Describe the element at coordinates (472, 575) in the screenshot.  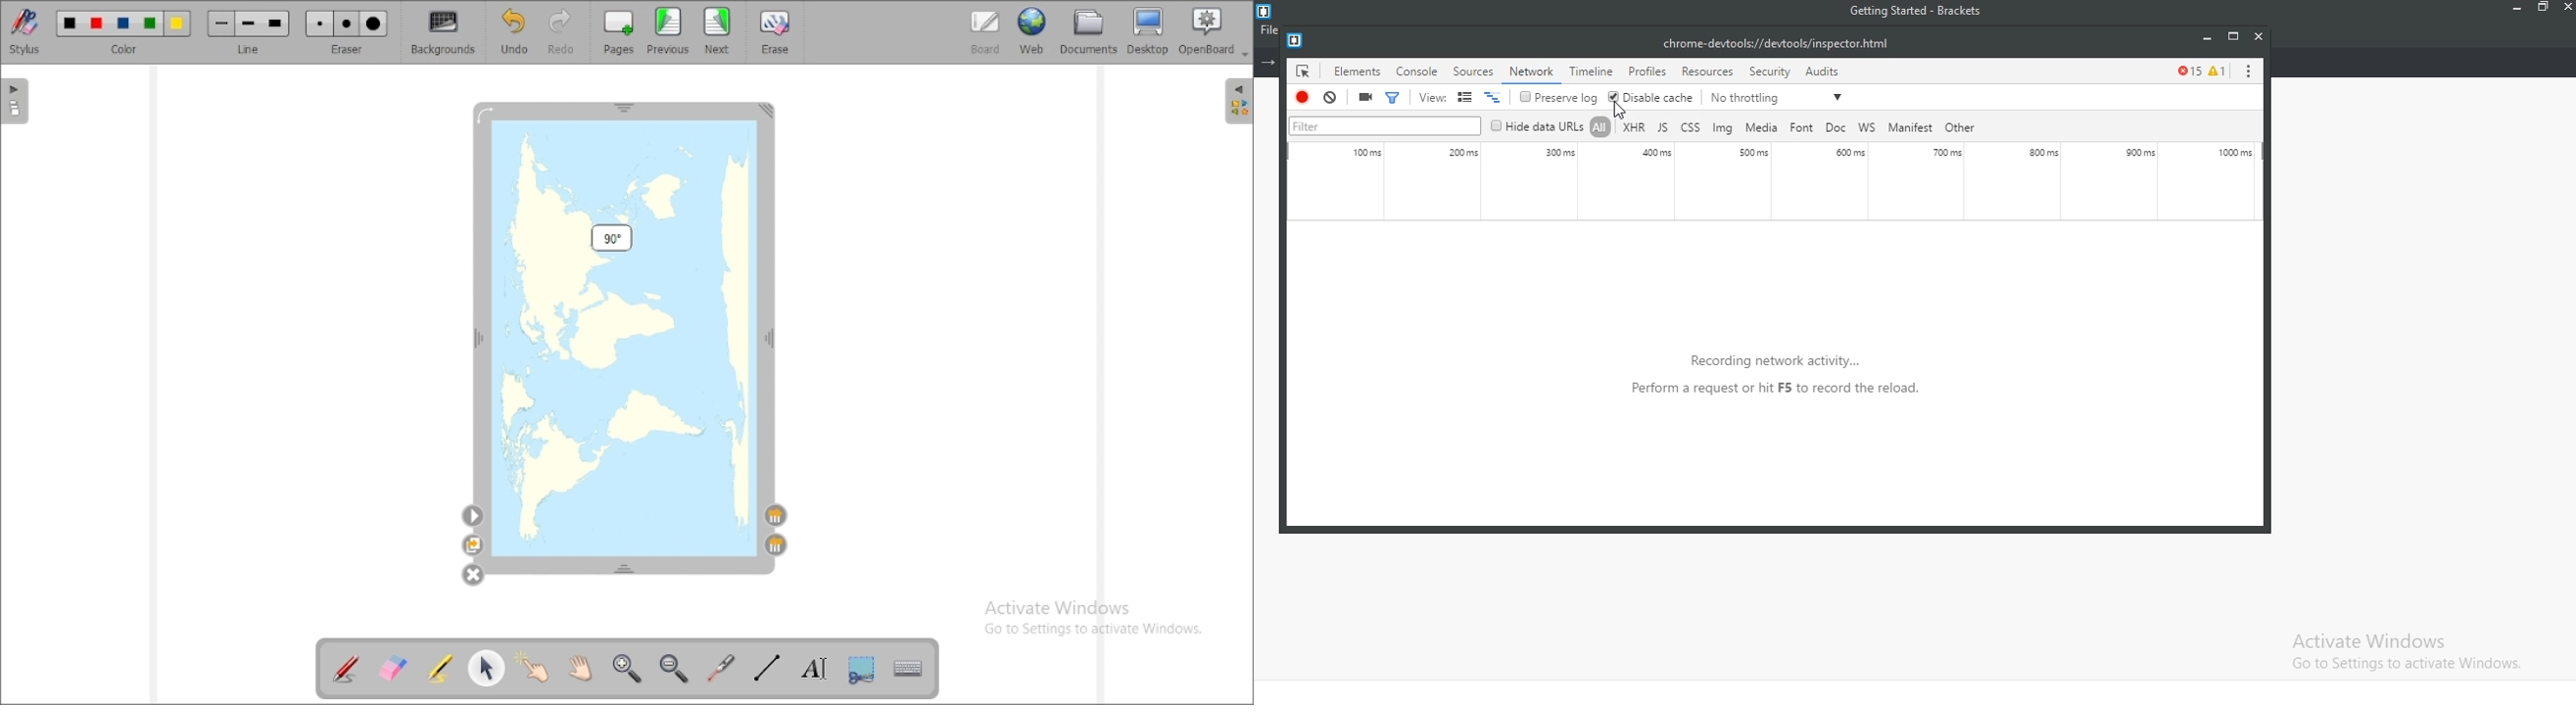
I see `delete` at that location.